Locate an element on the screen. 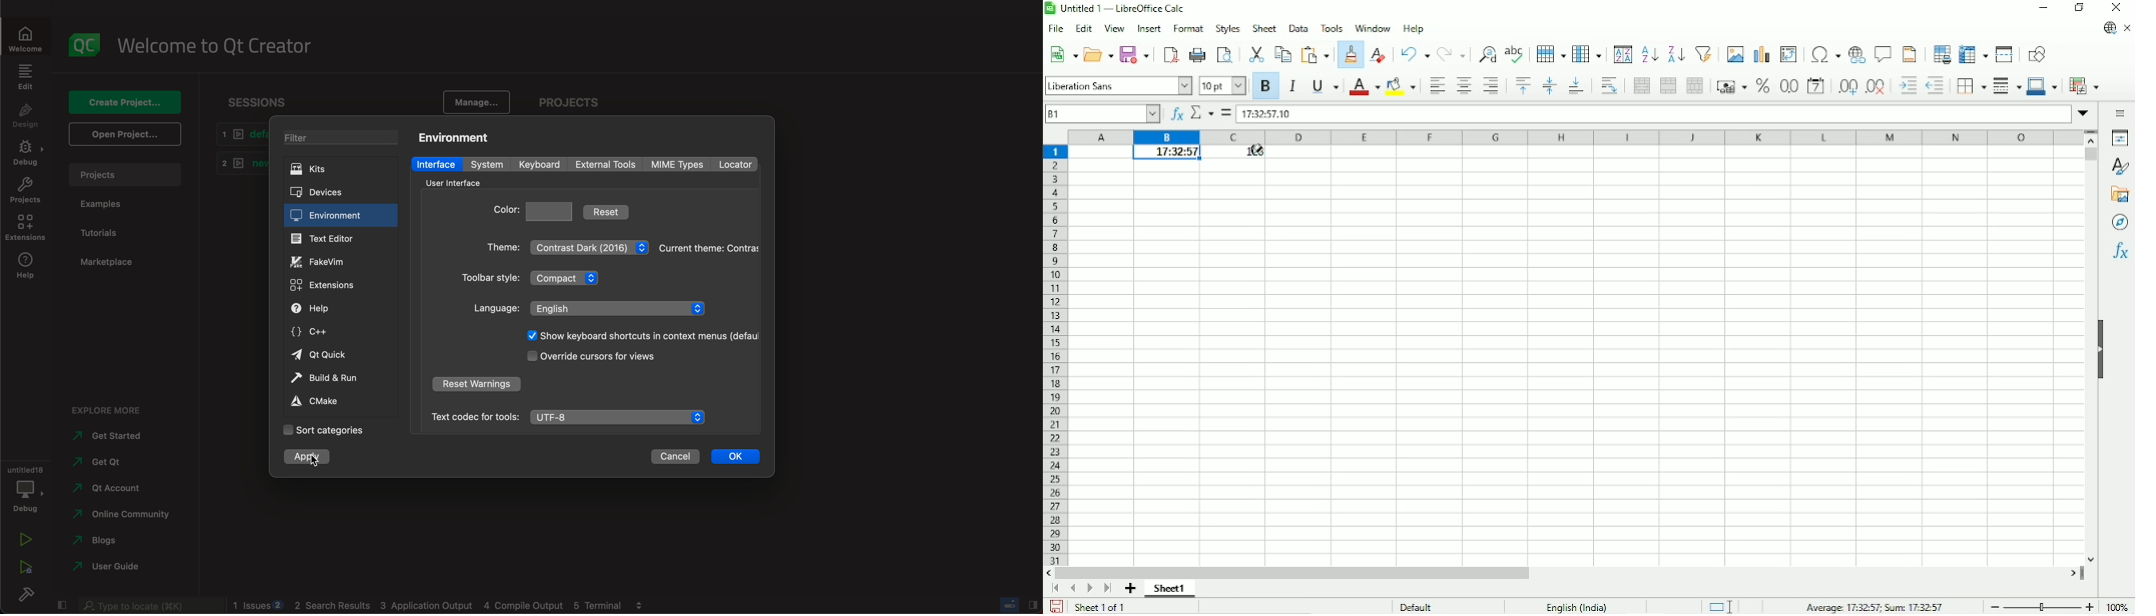 Image resolution: width=2156 pixels, height=616 pixels. run is located at coordinates (24, 541).